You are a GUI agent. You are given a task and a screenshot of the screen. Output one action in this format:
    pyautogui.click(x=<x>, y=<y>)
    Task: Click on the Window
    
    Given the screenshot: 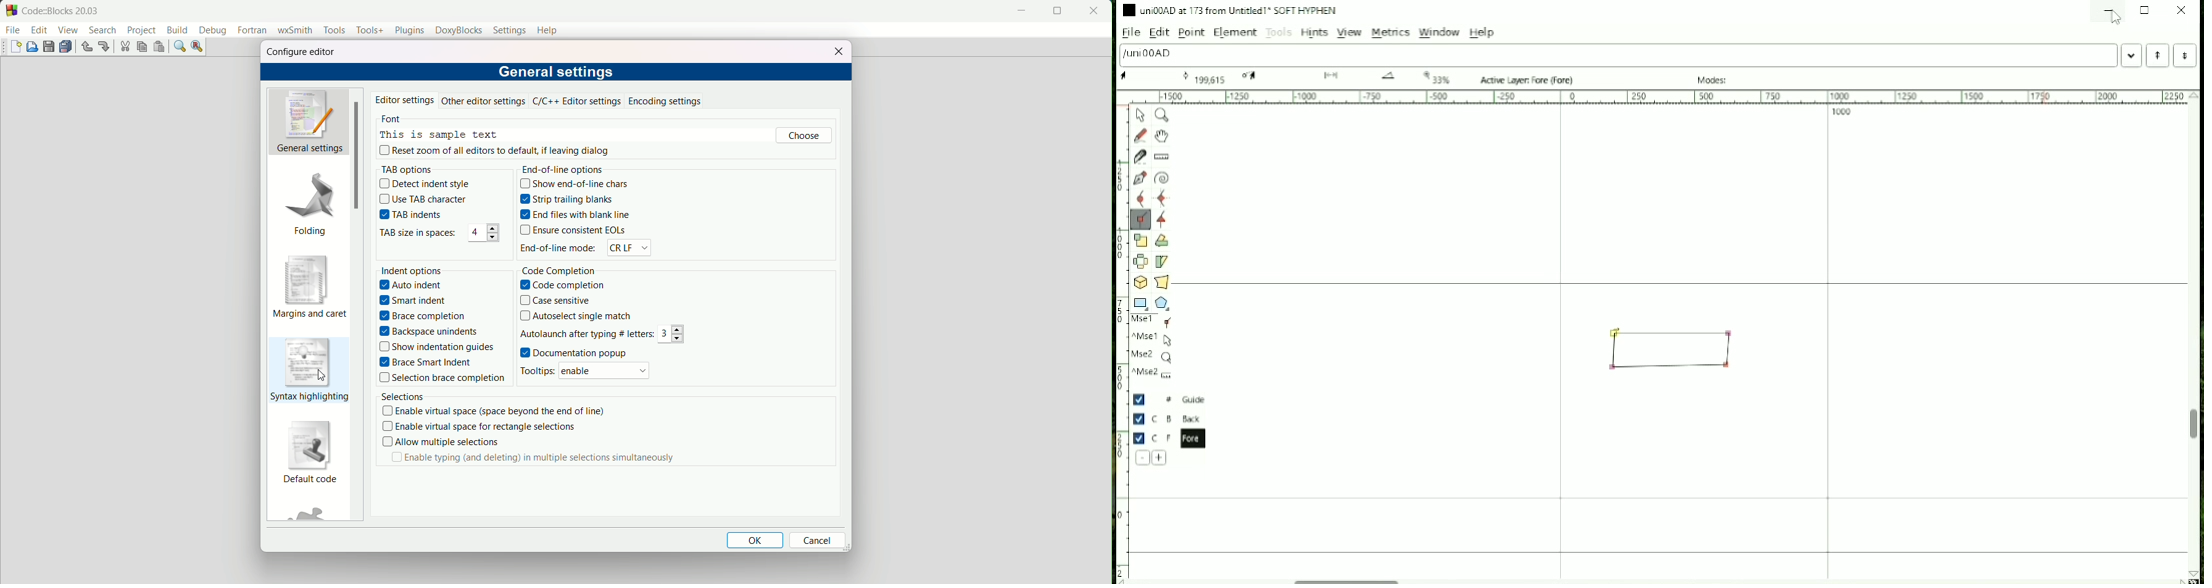 What is the action you would take?
    pyautogui.click(x=1440, y=32)
    